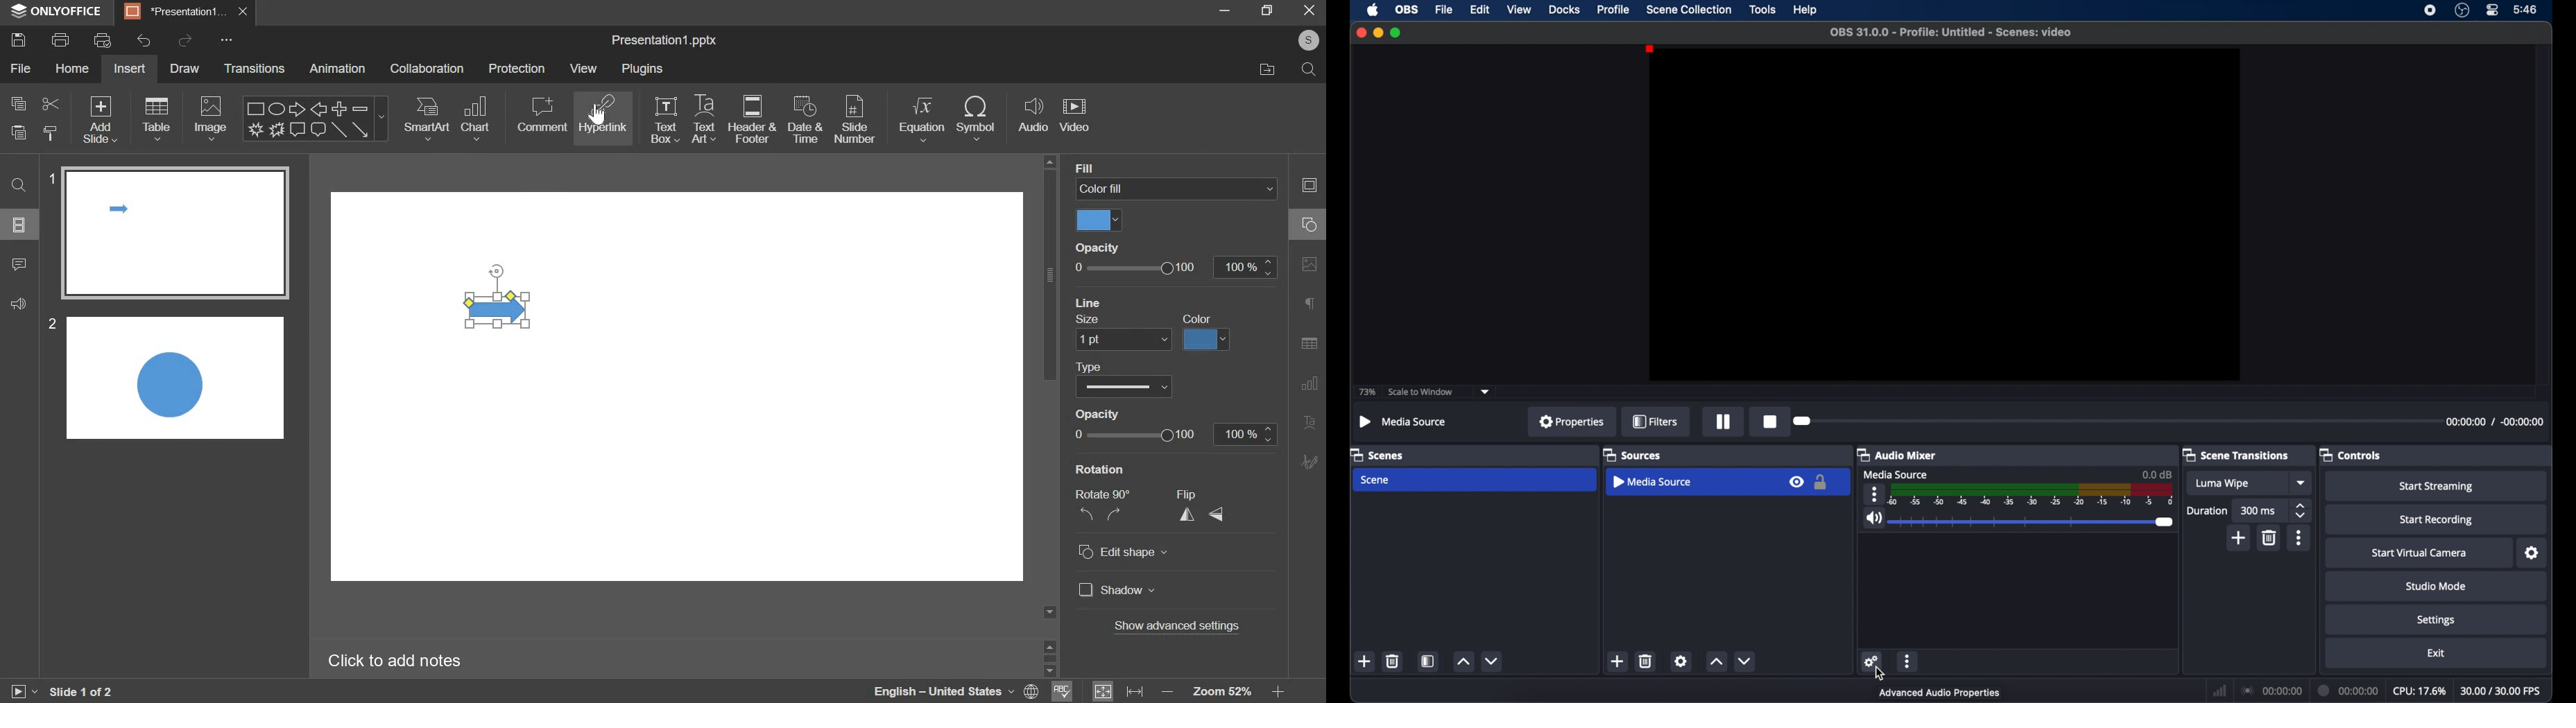 The image size is (2576, 728). Describe the element at coordinates (1128, 552) in the screenshot. I see `edit shape` at that location.